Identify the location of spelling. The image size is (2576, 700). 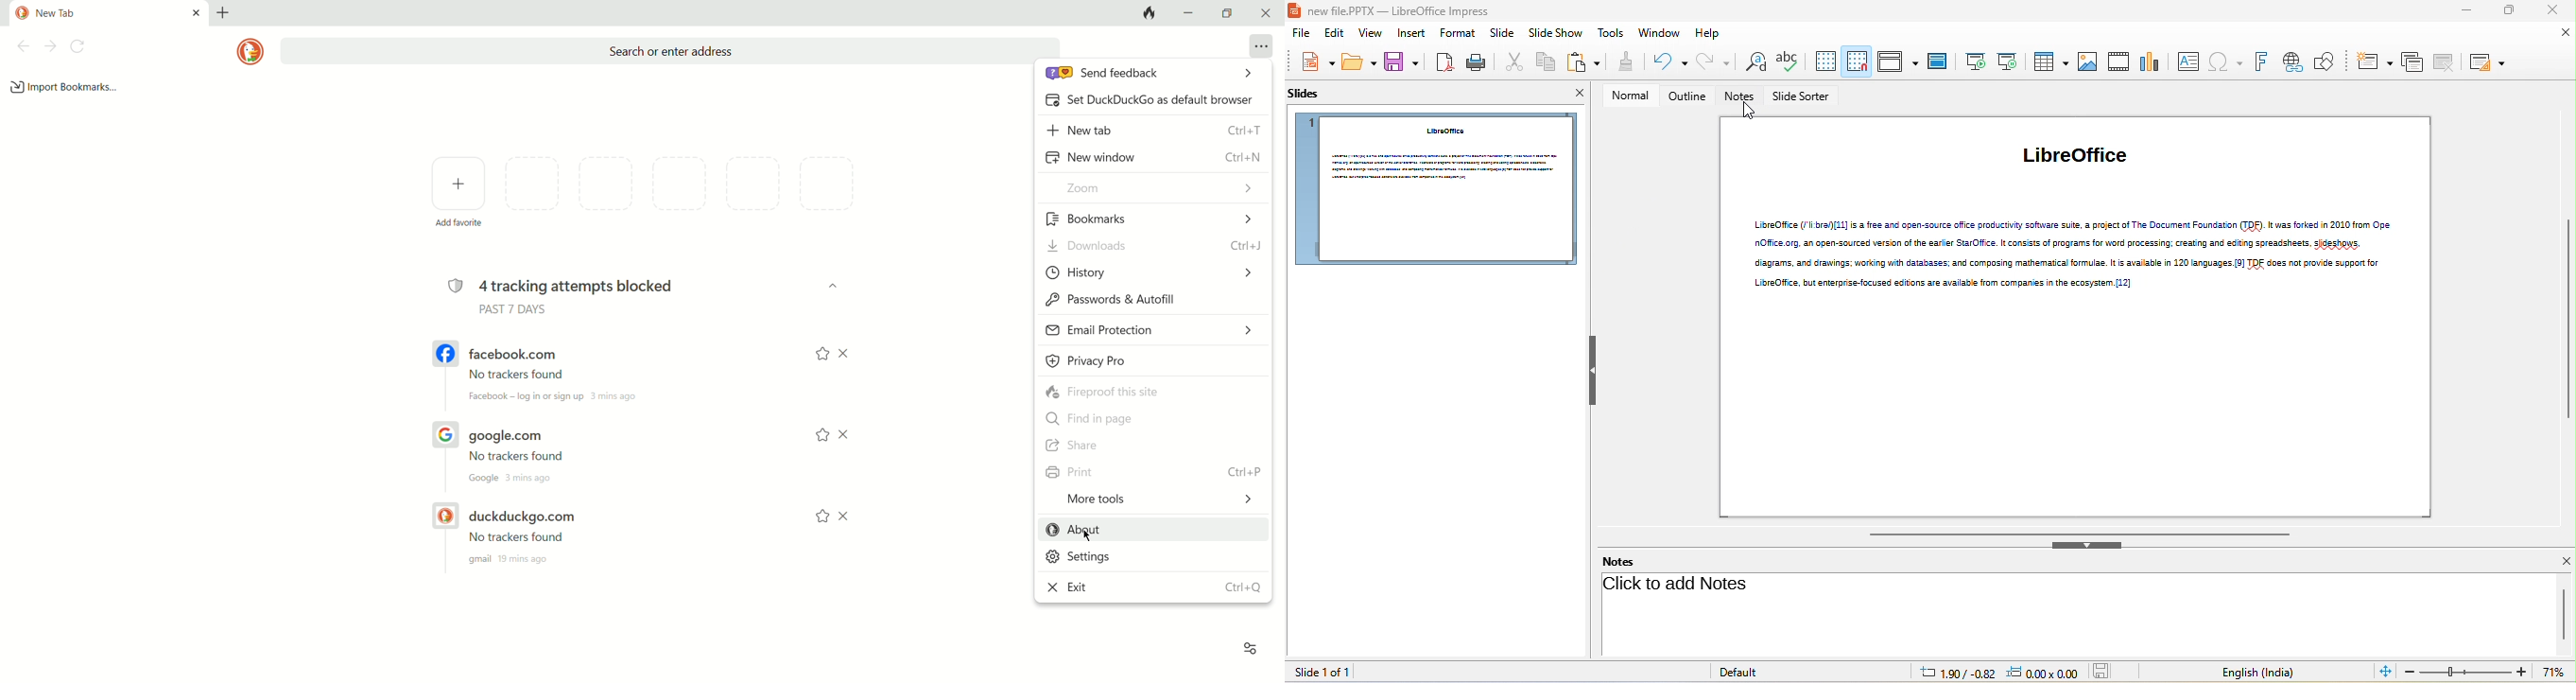
(1788, 62).